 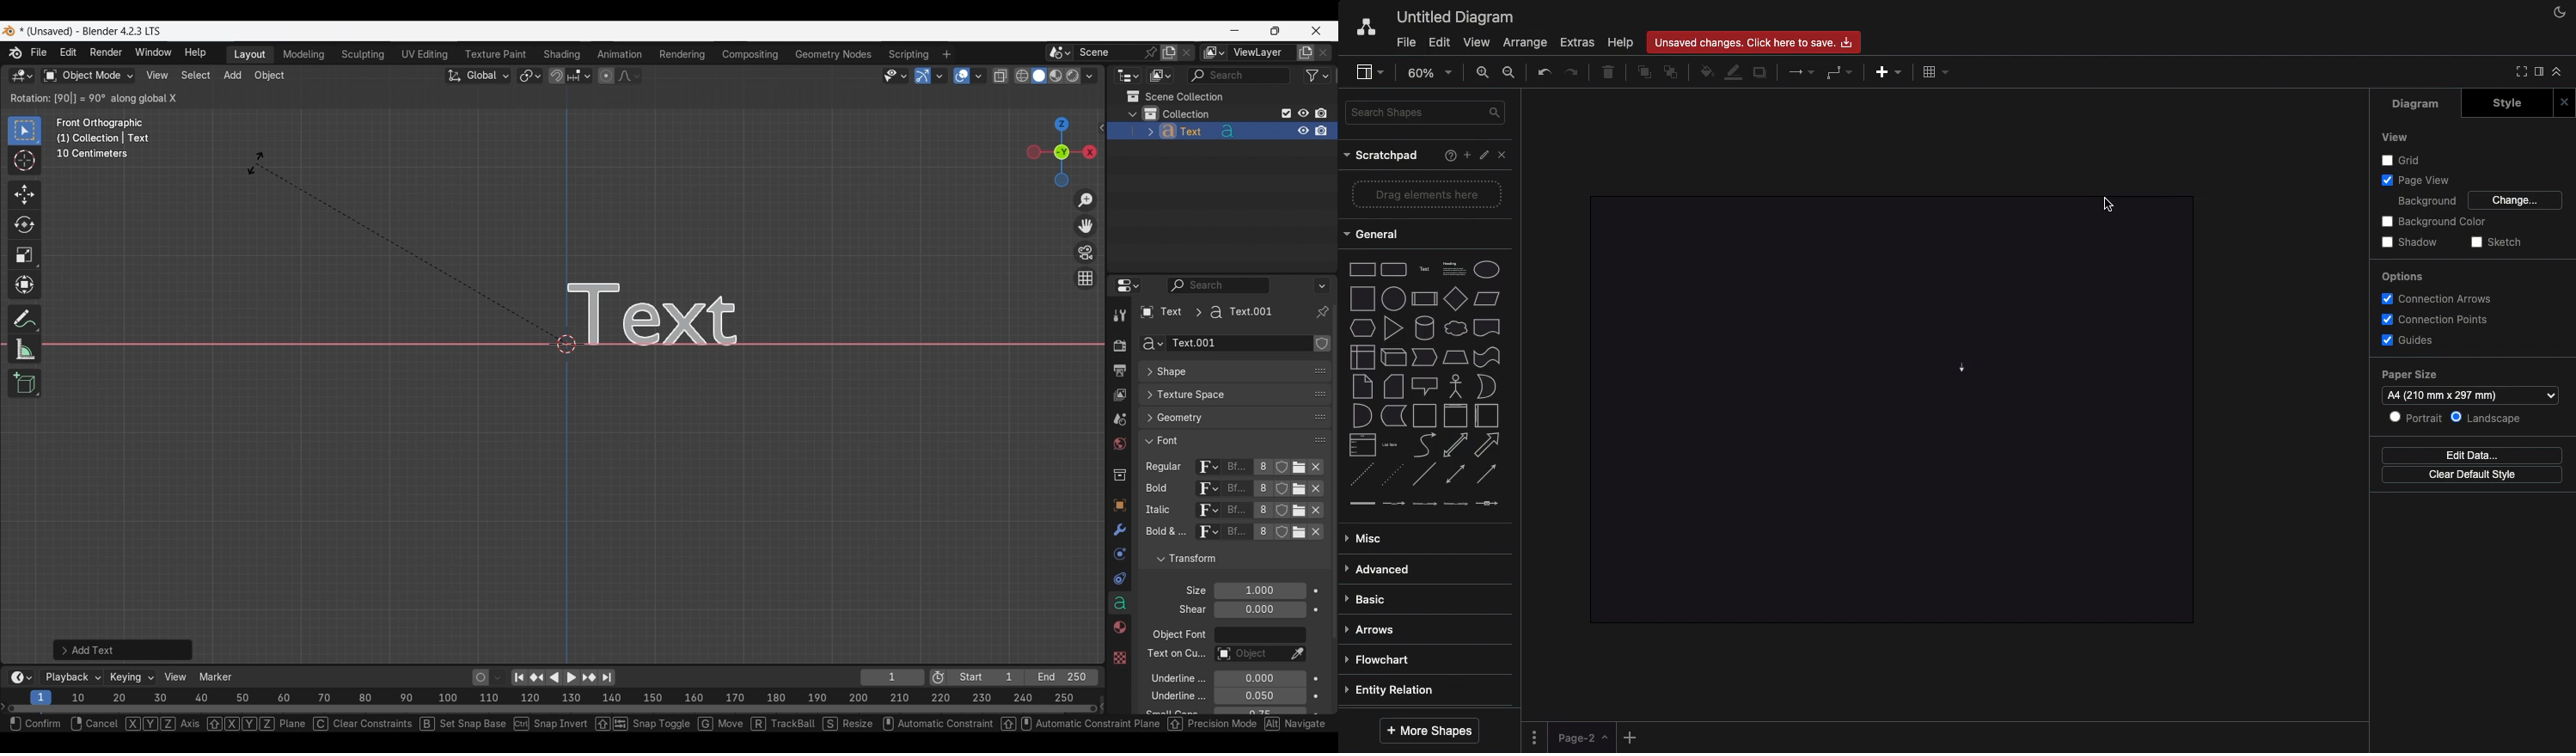 I want to click on Display filter, so click(x=1239, y=75).